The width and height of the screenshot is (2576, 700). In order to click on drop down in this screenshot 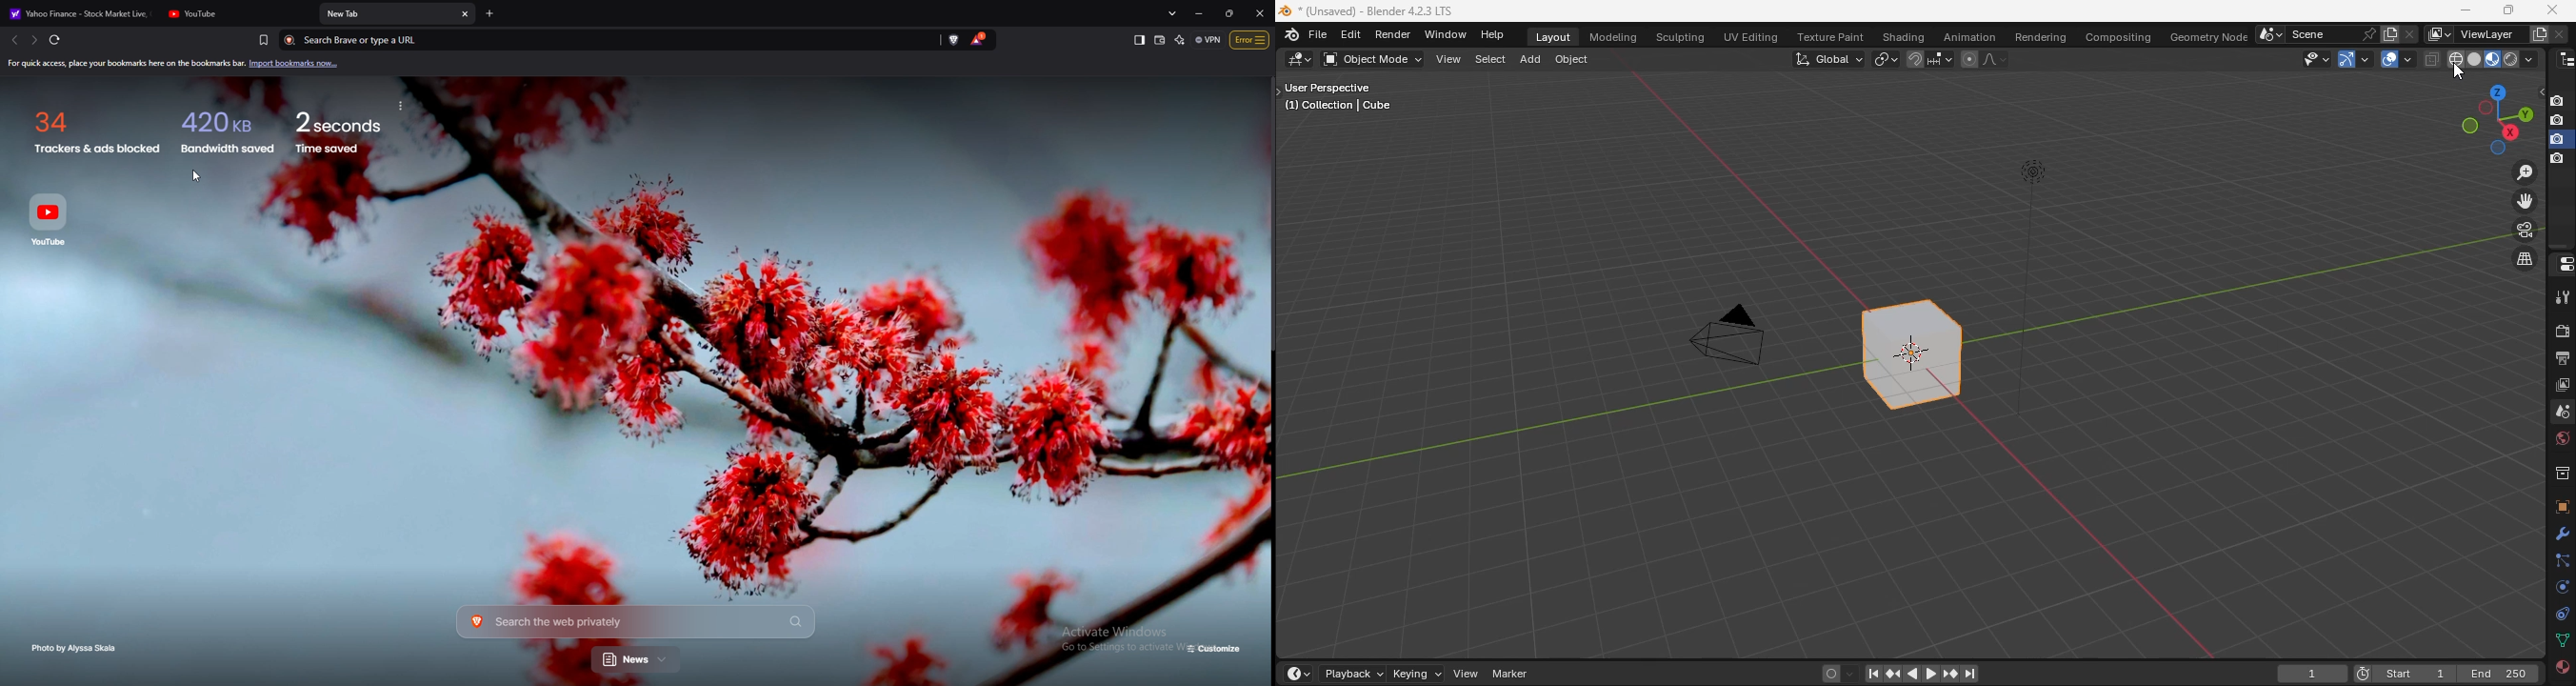, I will do `click(2530, 59)`.